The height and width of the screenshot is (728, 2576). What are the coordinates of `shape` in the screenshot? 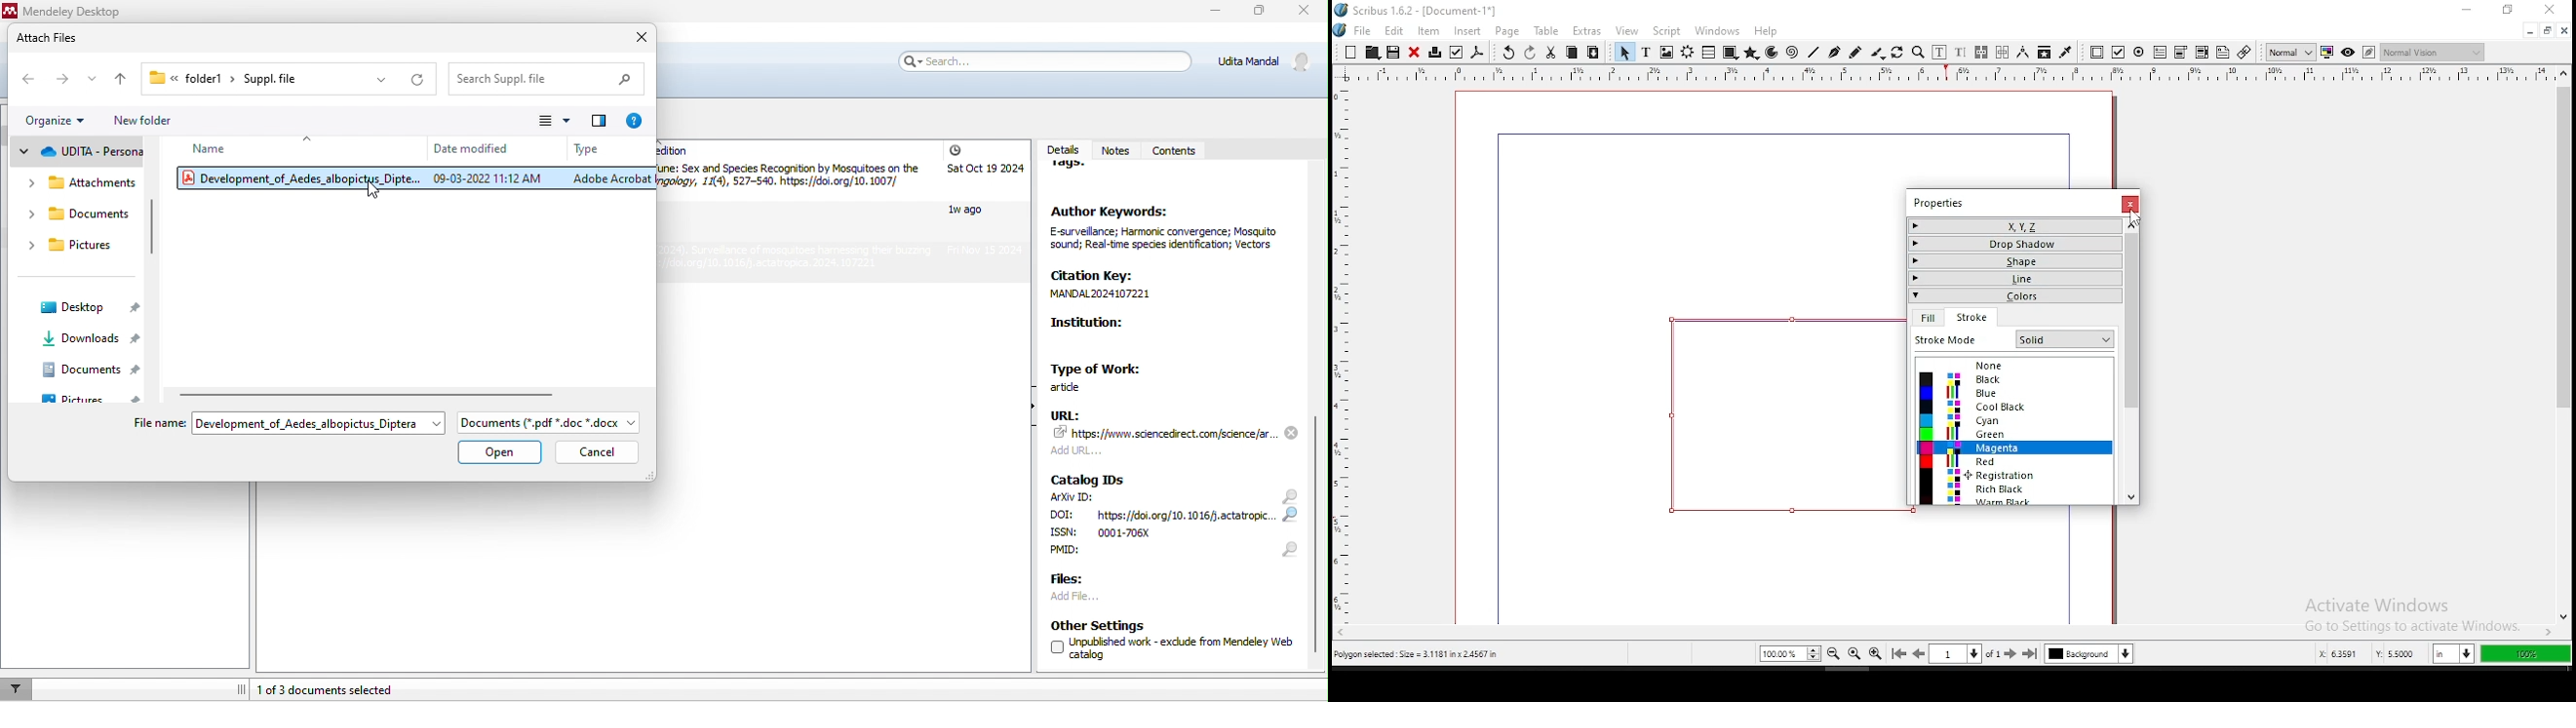 It's located at (2011, 260).